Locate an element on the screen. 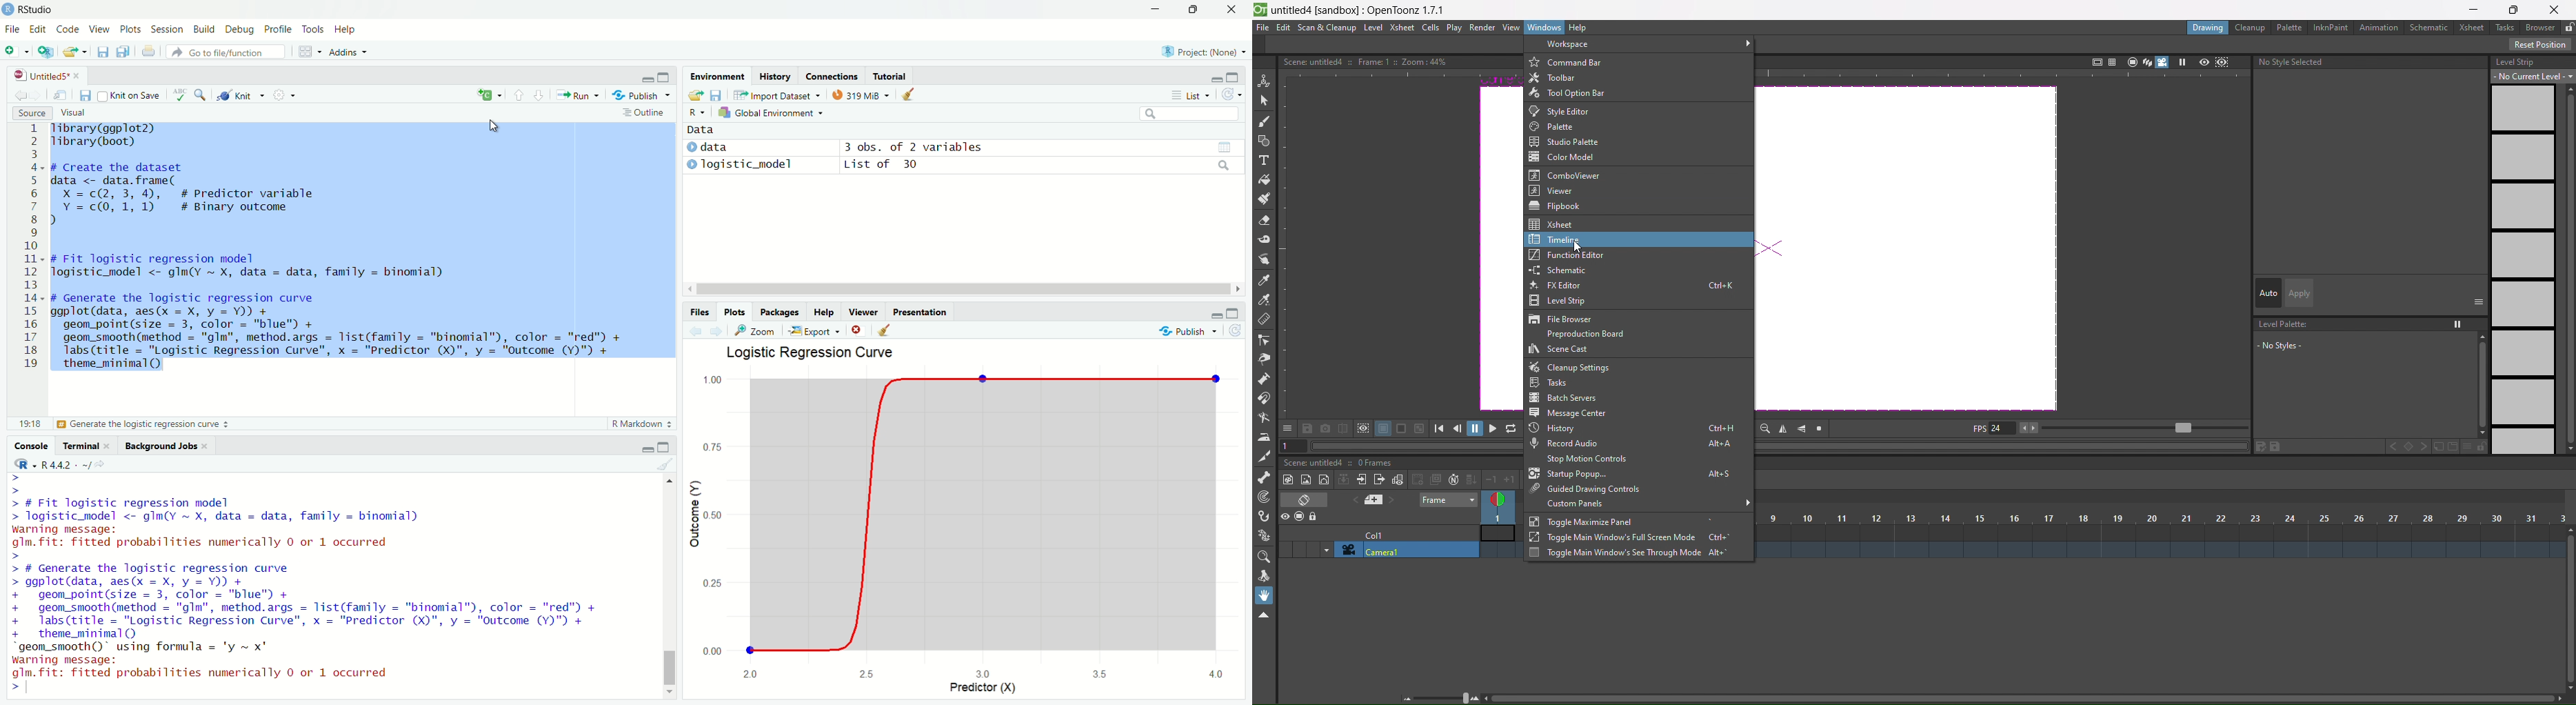 This screenshot has height=728, width=2576. R 4.4.2 . ~/ is located at coordinates (66, 464).